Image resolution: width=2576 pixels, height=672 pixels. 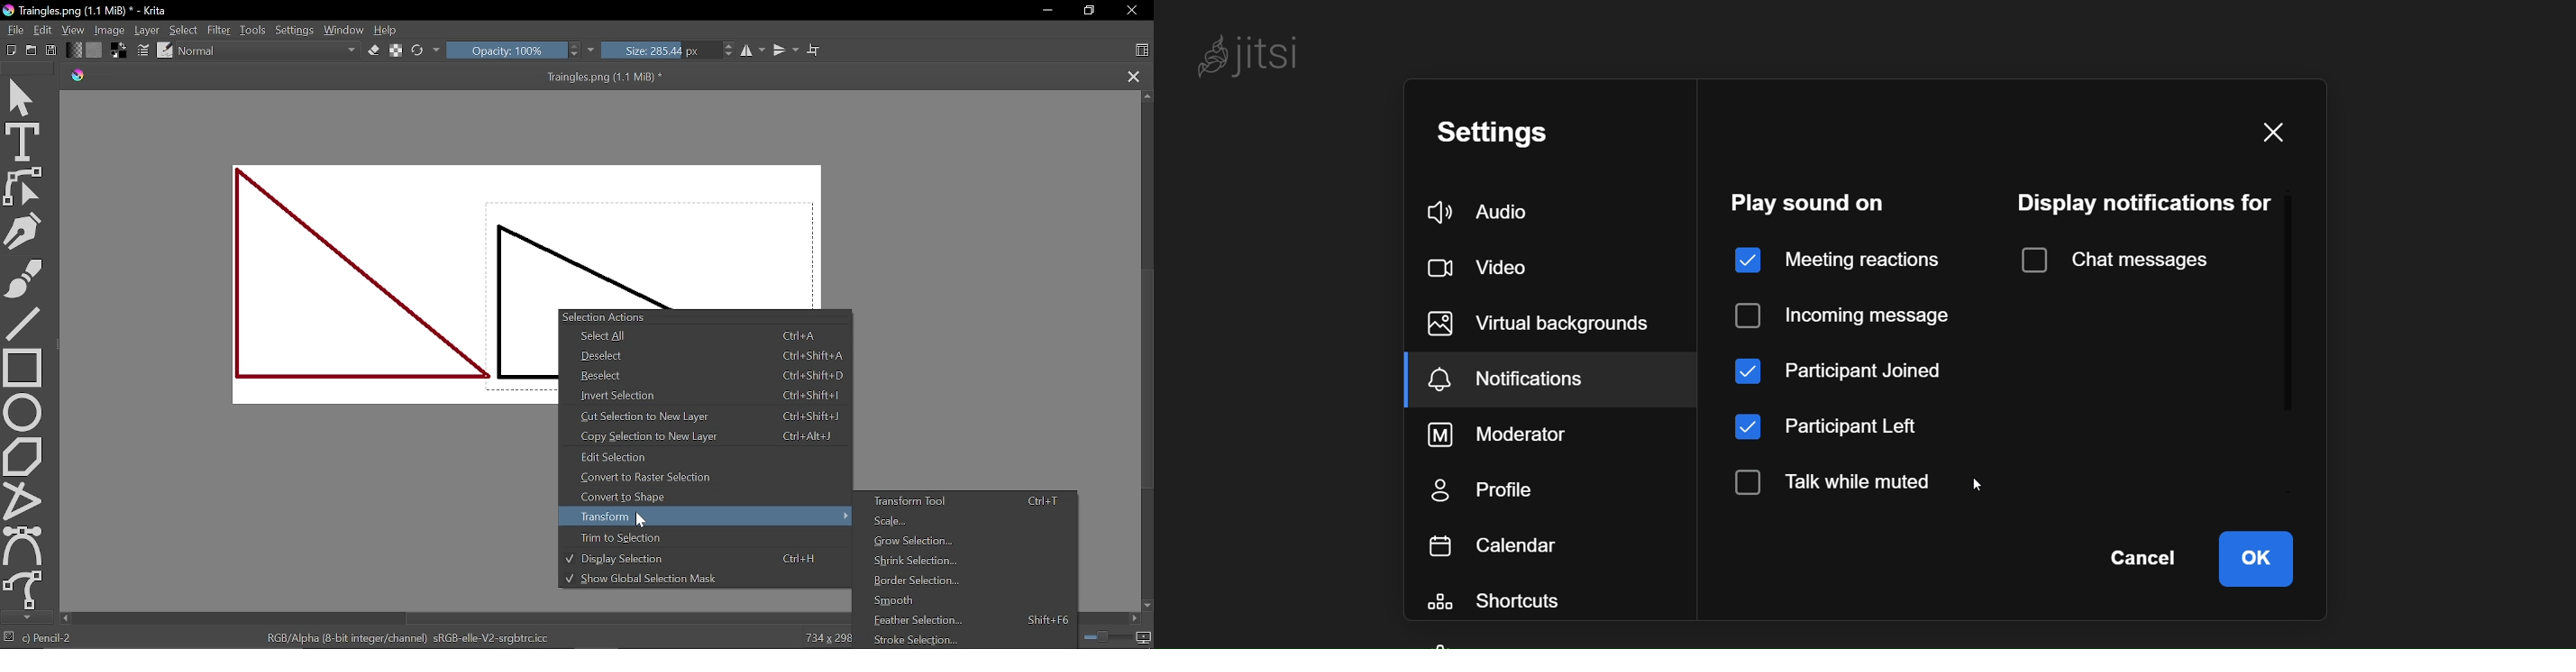 I want to click on calendar, so click(x=1497, y=542).